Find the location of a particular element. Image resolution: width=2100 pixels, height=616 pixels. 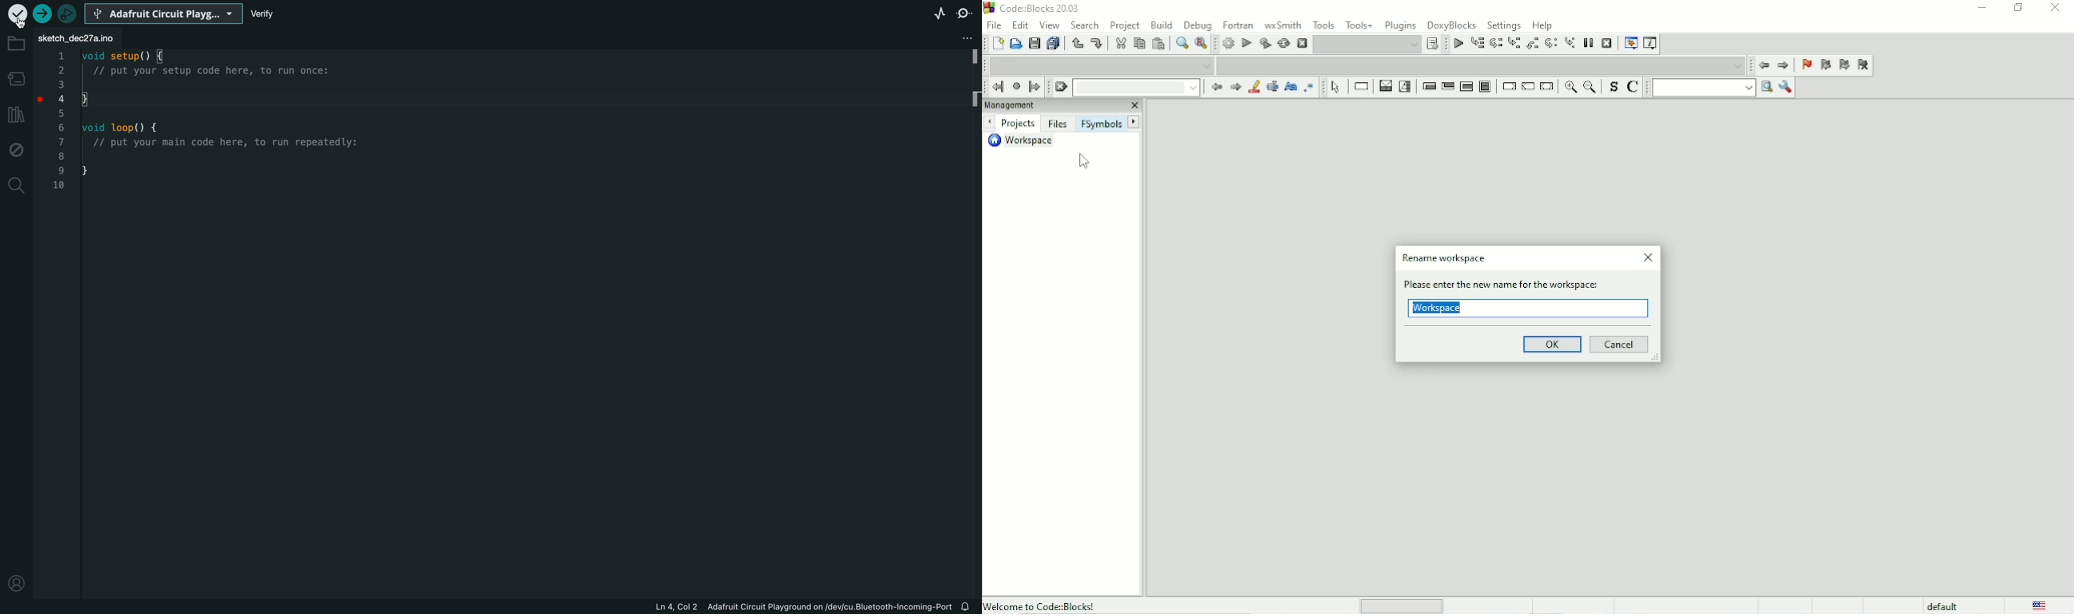

board manager is located at coordinates (16, 78).